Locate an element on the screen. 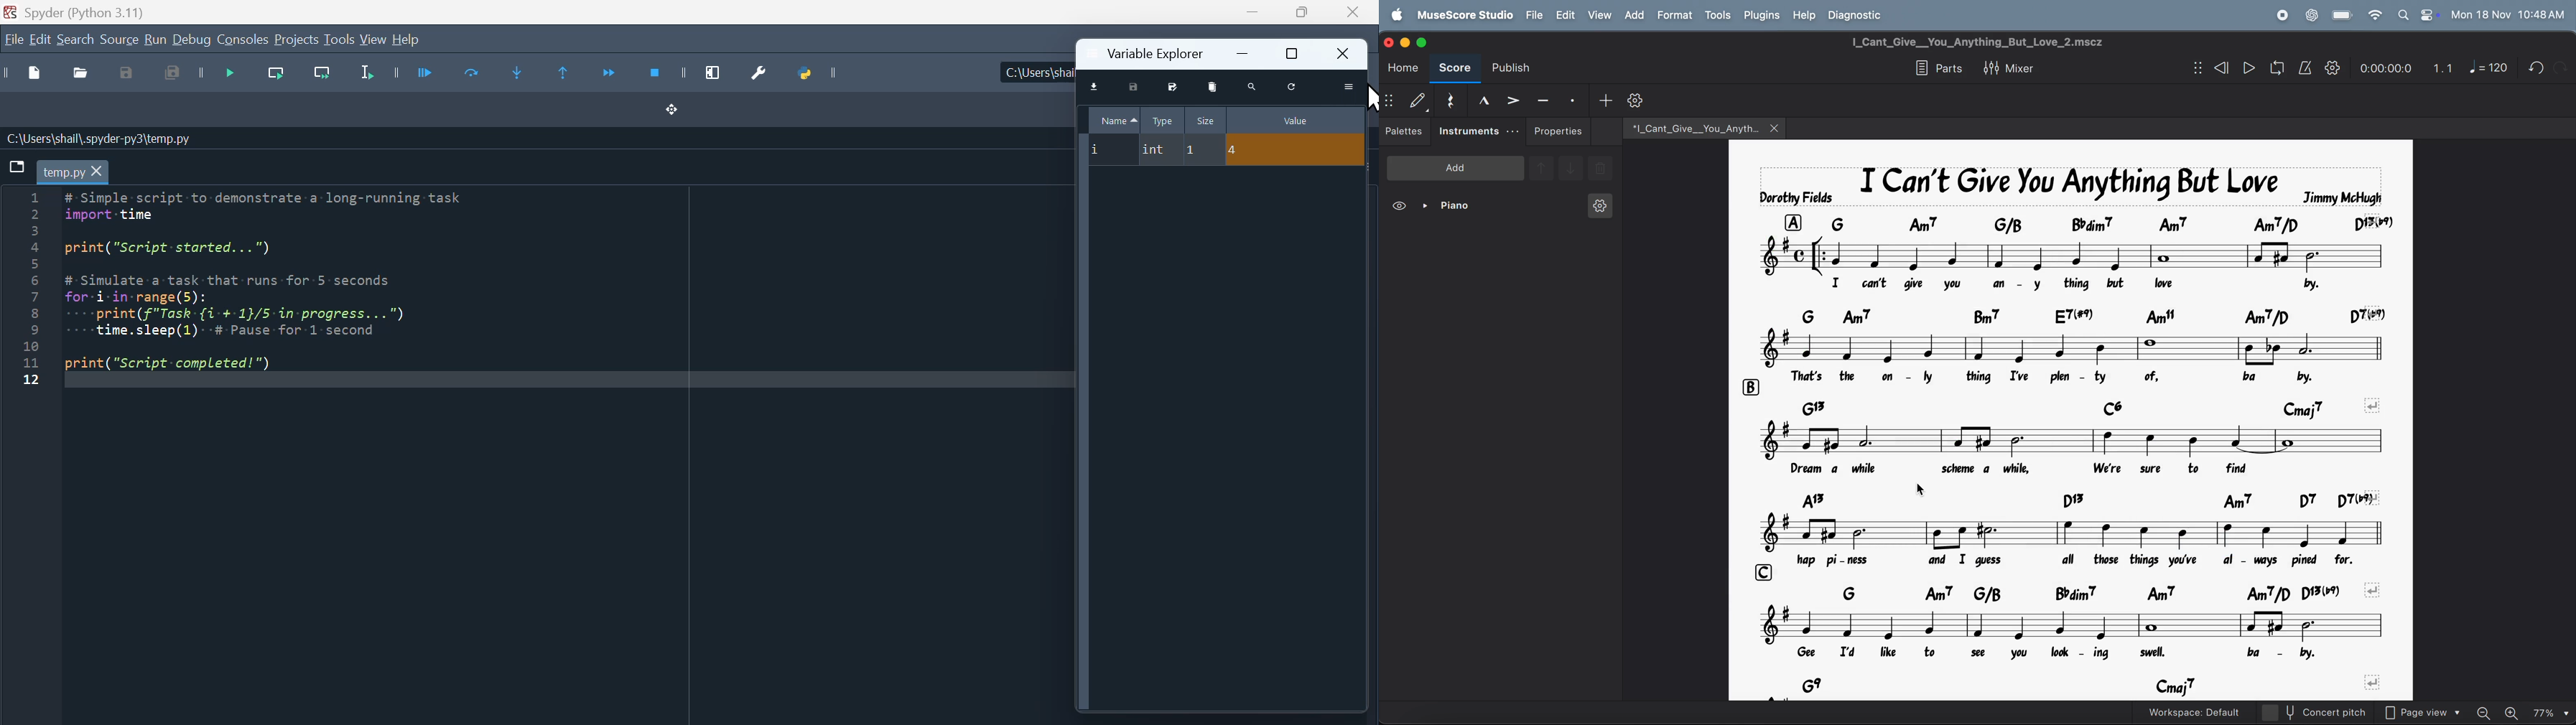 This screenshot has height=728, width=2576. minimise is located at coordinates (1251, 12).